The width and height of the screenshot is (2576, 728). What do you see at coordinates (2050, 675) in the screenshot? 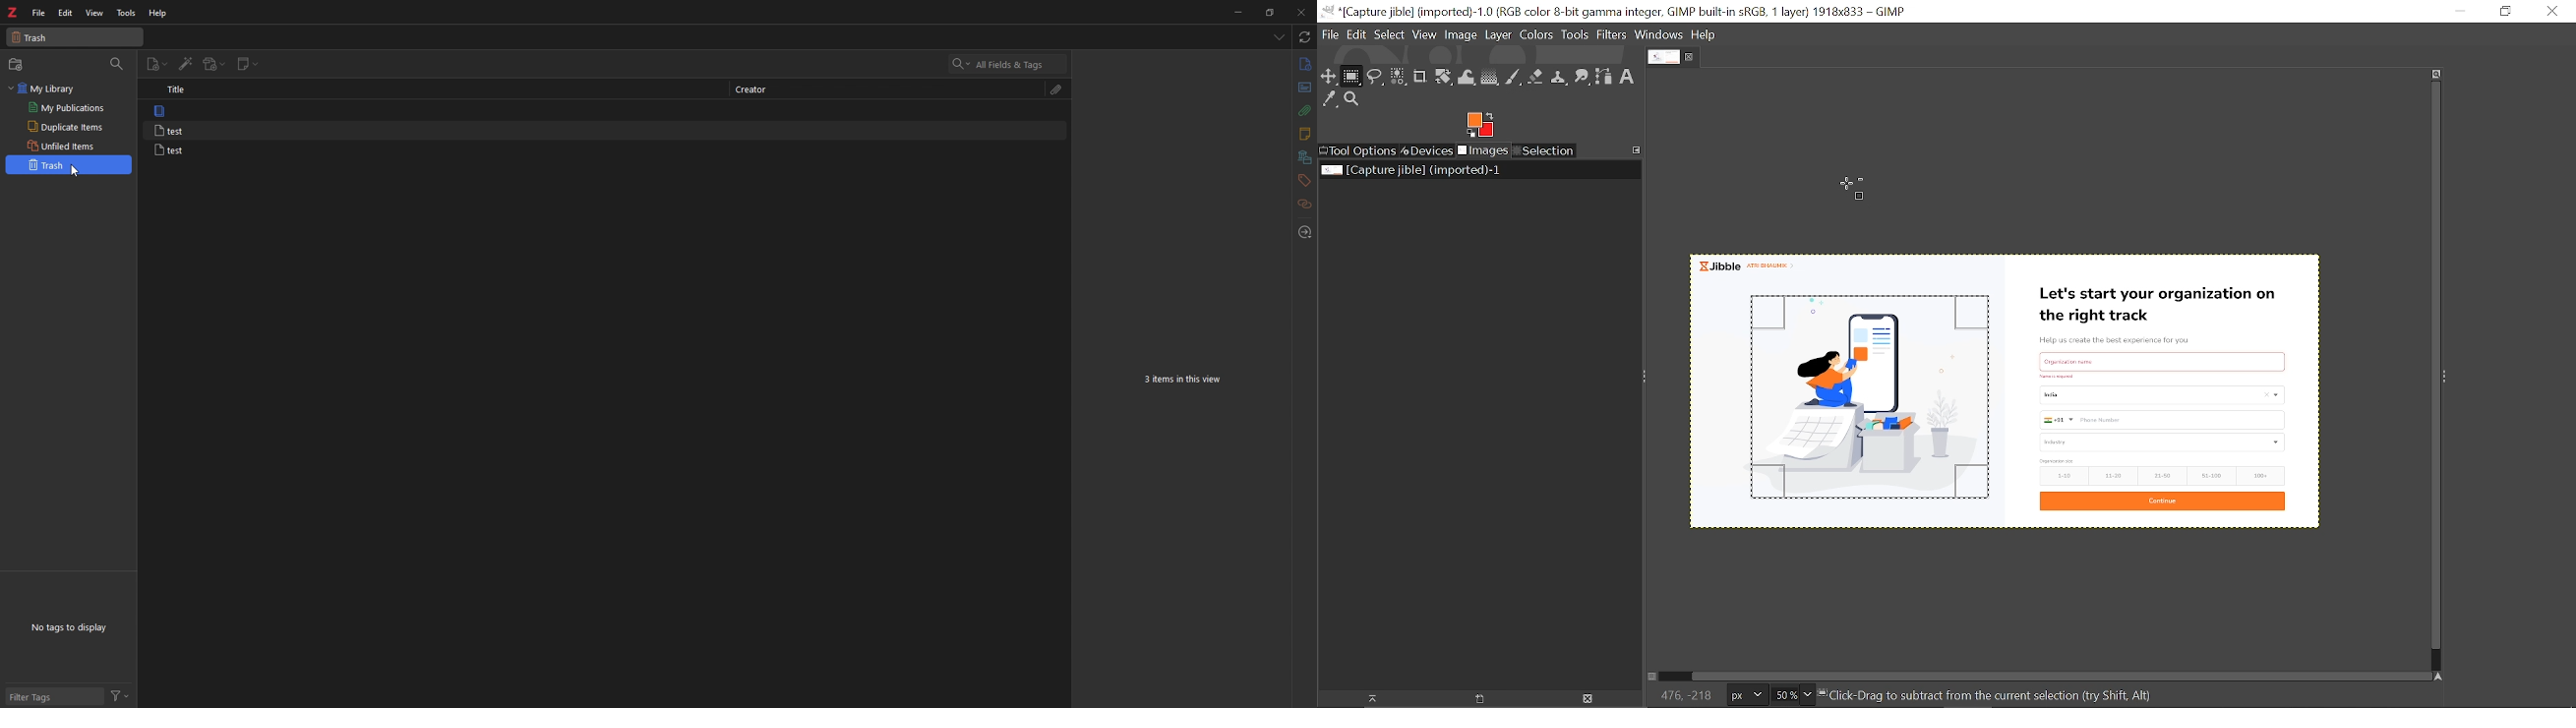
I see `Horizontal scrollbar` at bounding box center [2050, 675].